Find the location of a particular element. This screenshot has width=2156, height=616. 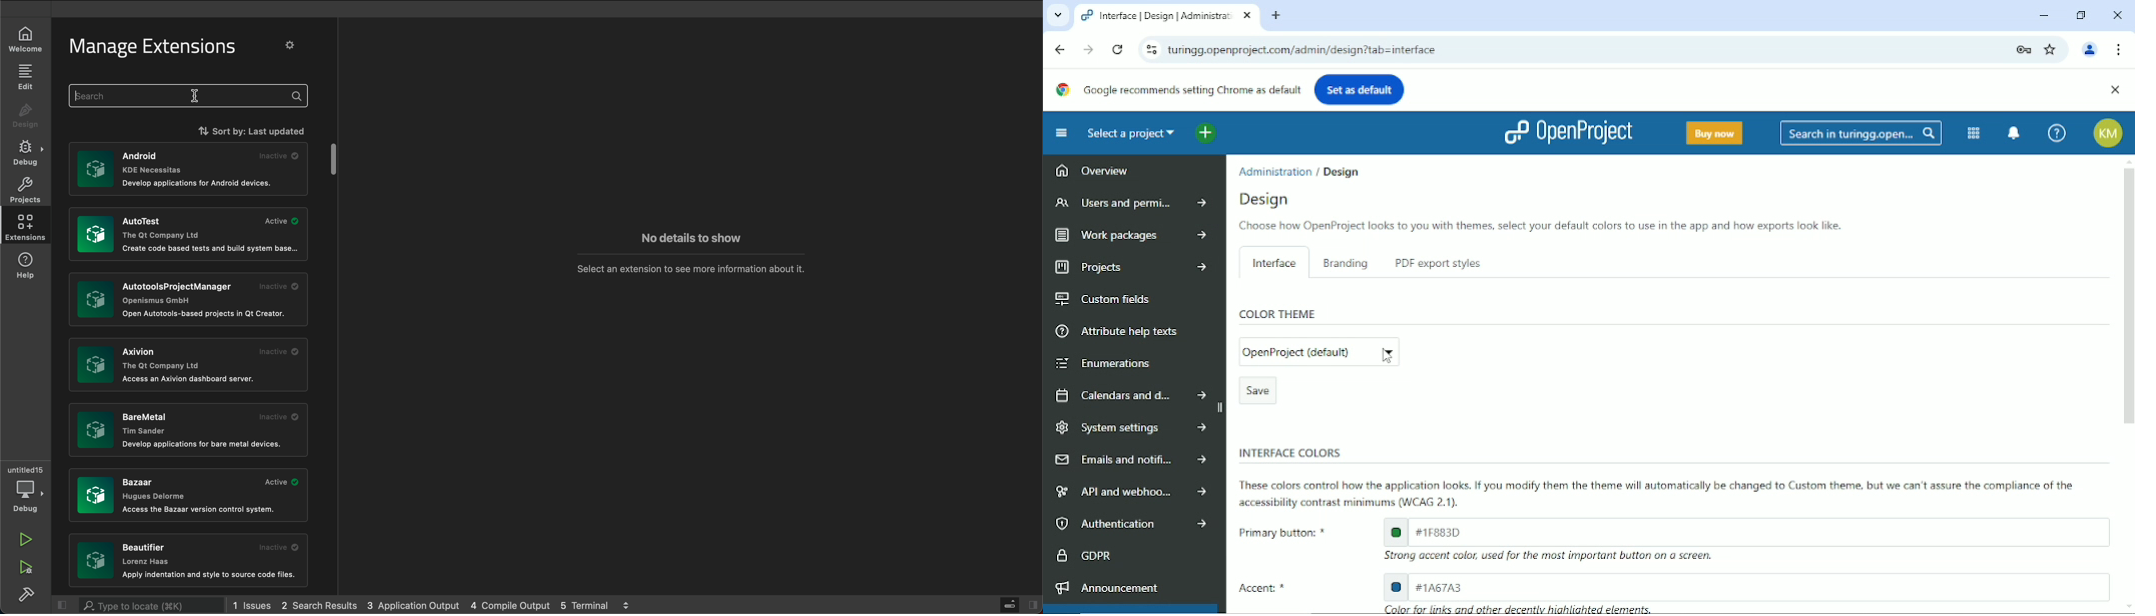

Minimize is located at coordinates (2044, 15).